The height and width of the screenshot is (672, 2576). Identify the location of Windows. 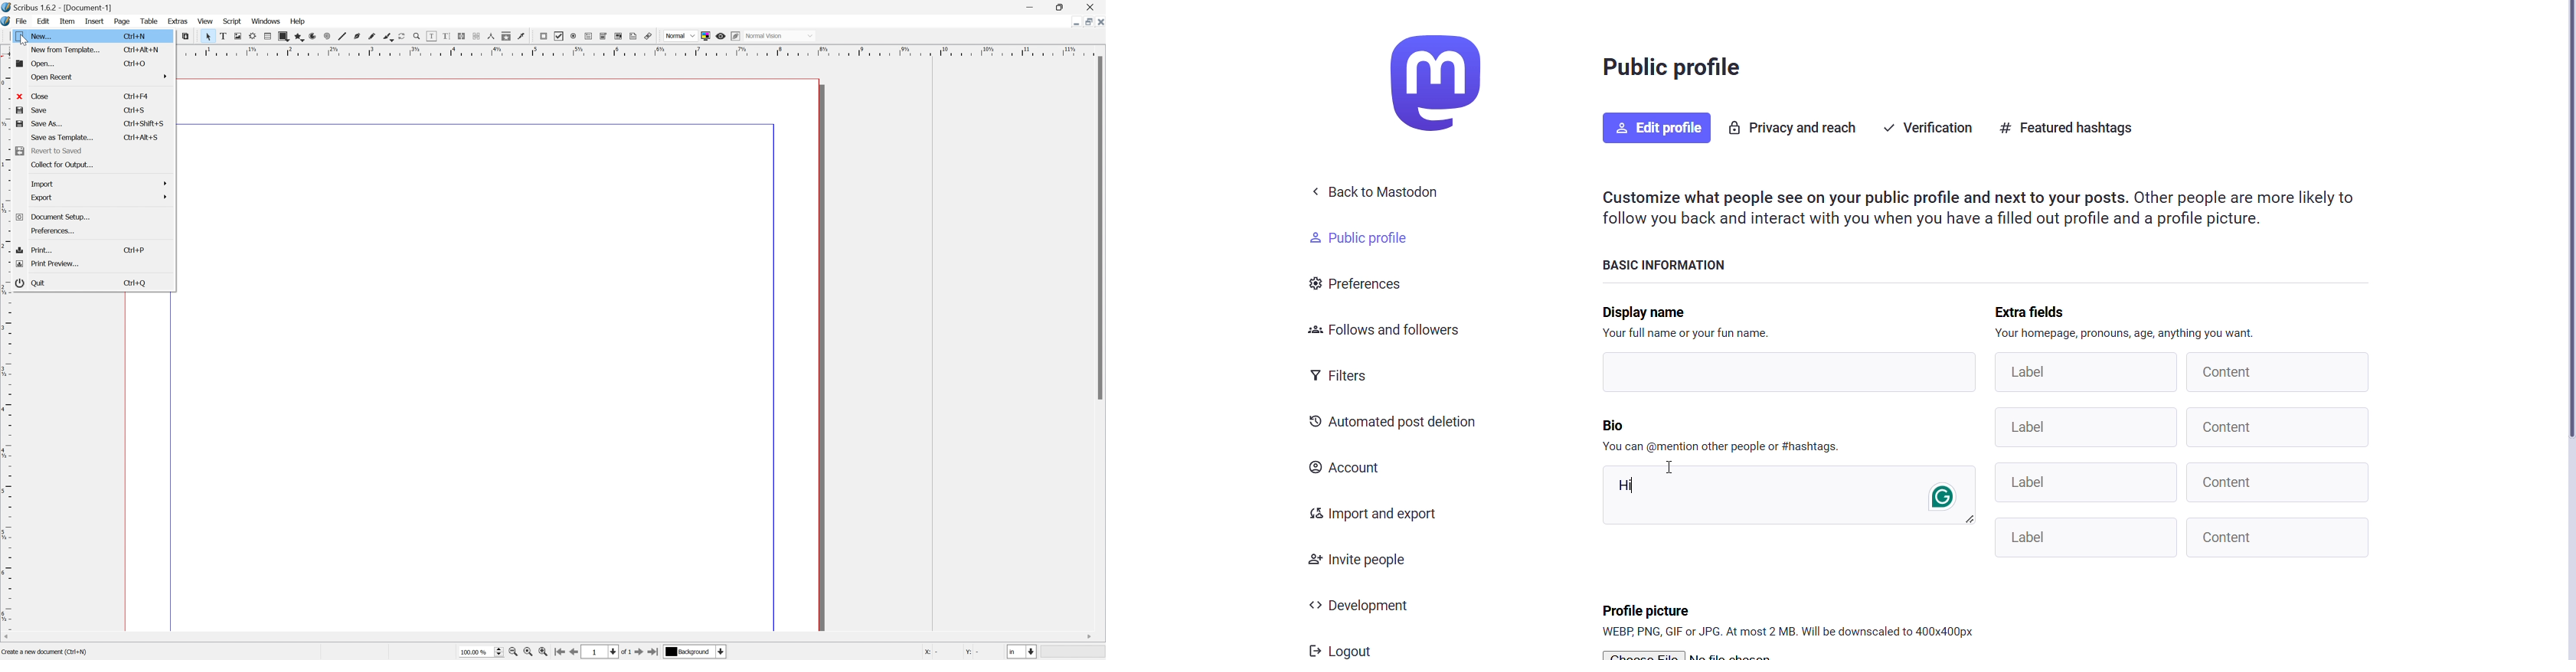
(267, 22).